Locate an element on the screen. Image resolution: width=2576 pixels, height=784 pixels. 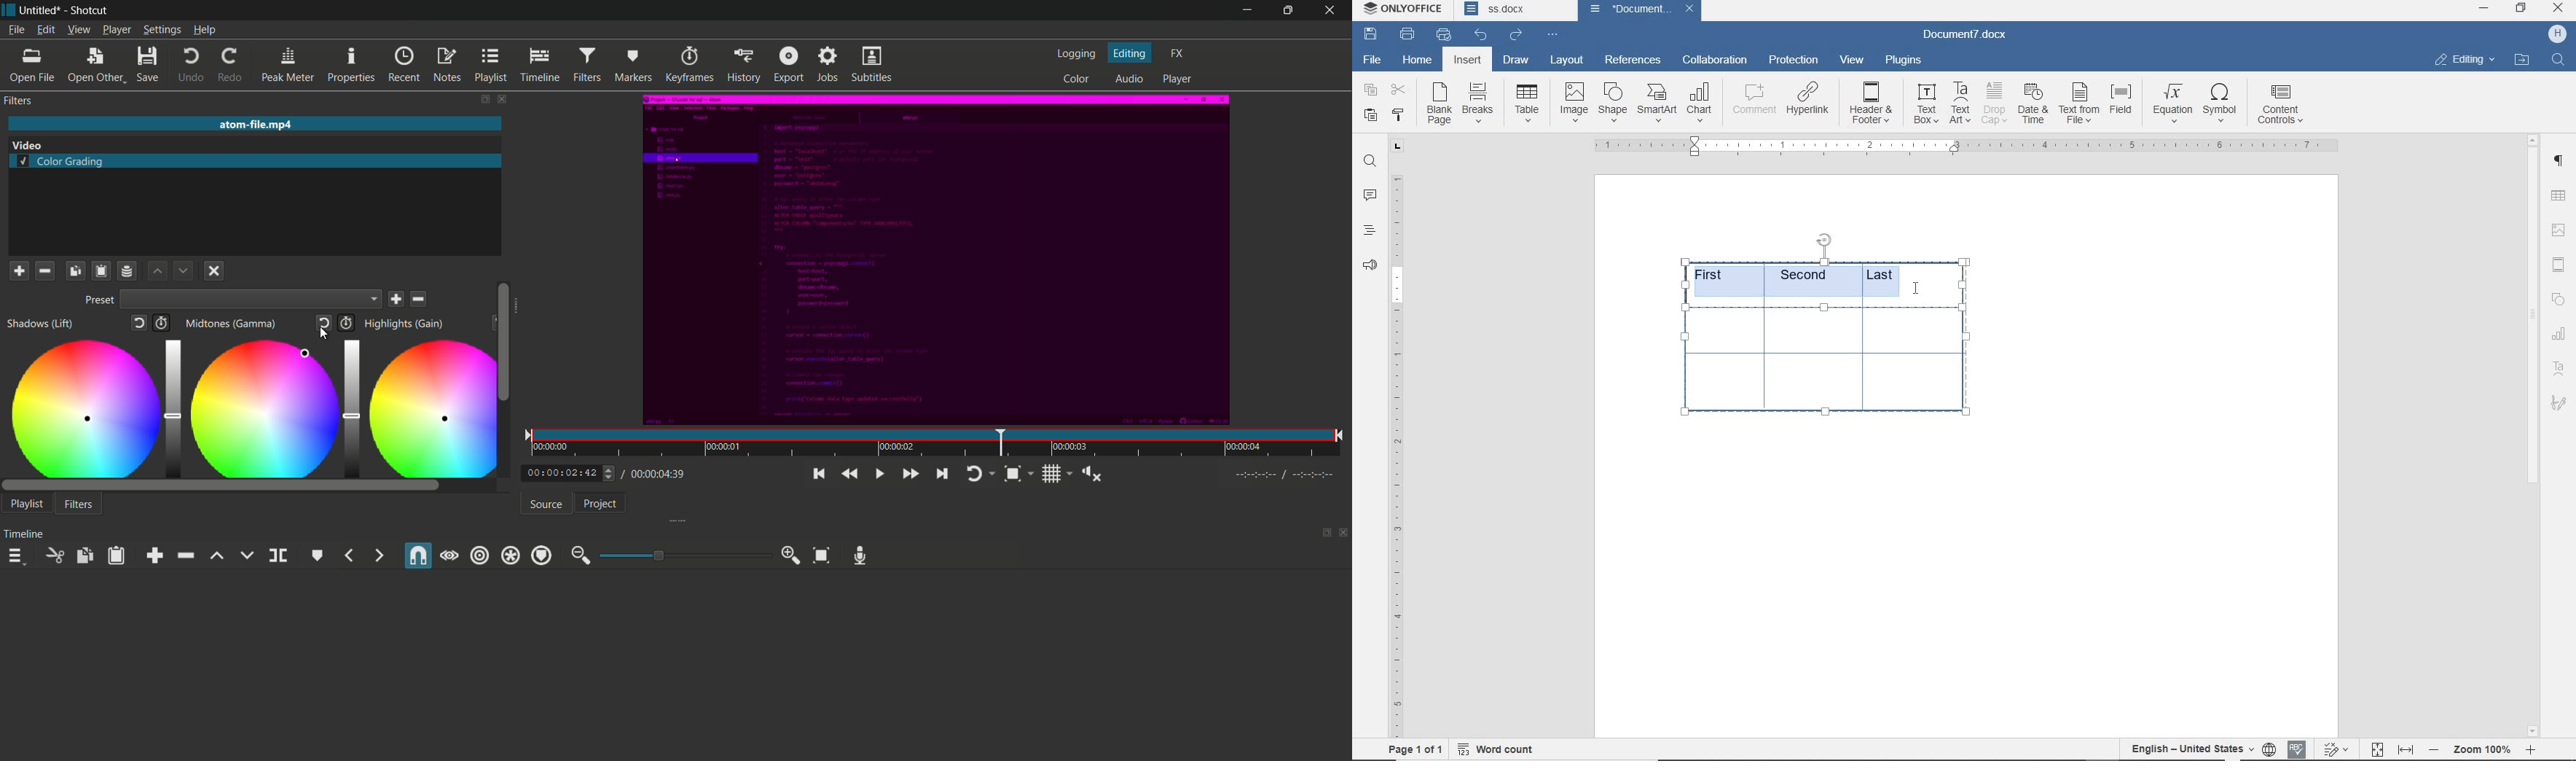
filters is located at coordinates (587, 63).